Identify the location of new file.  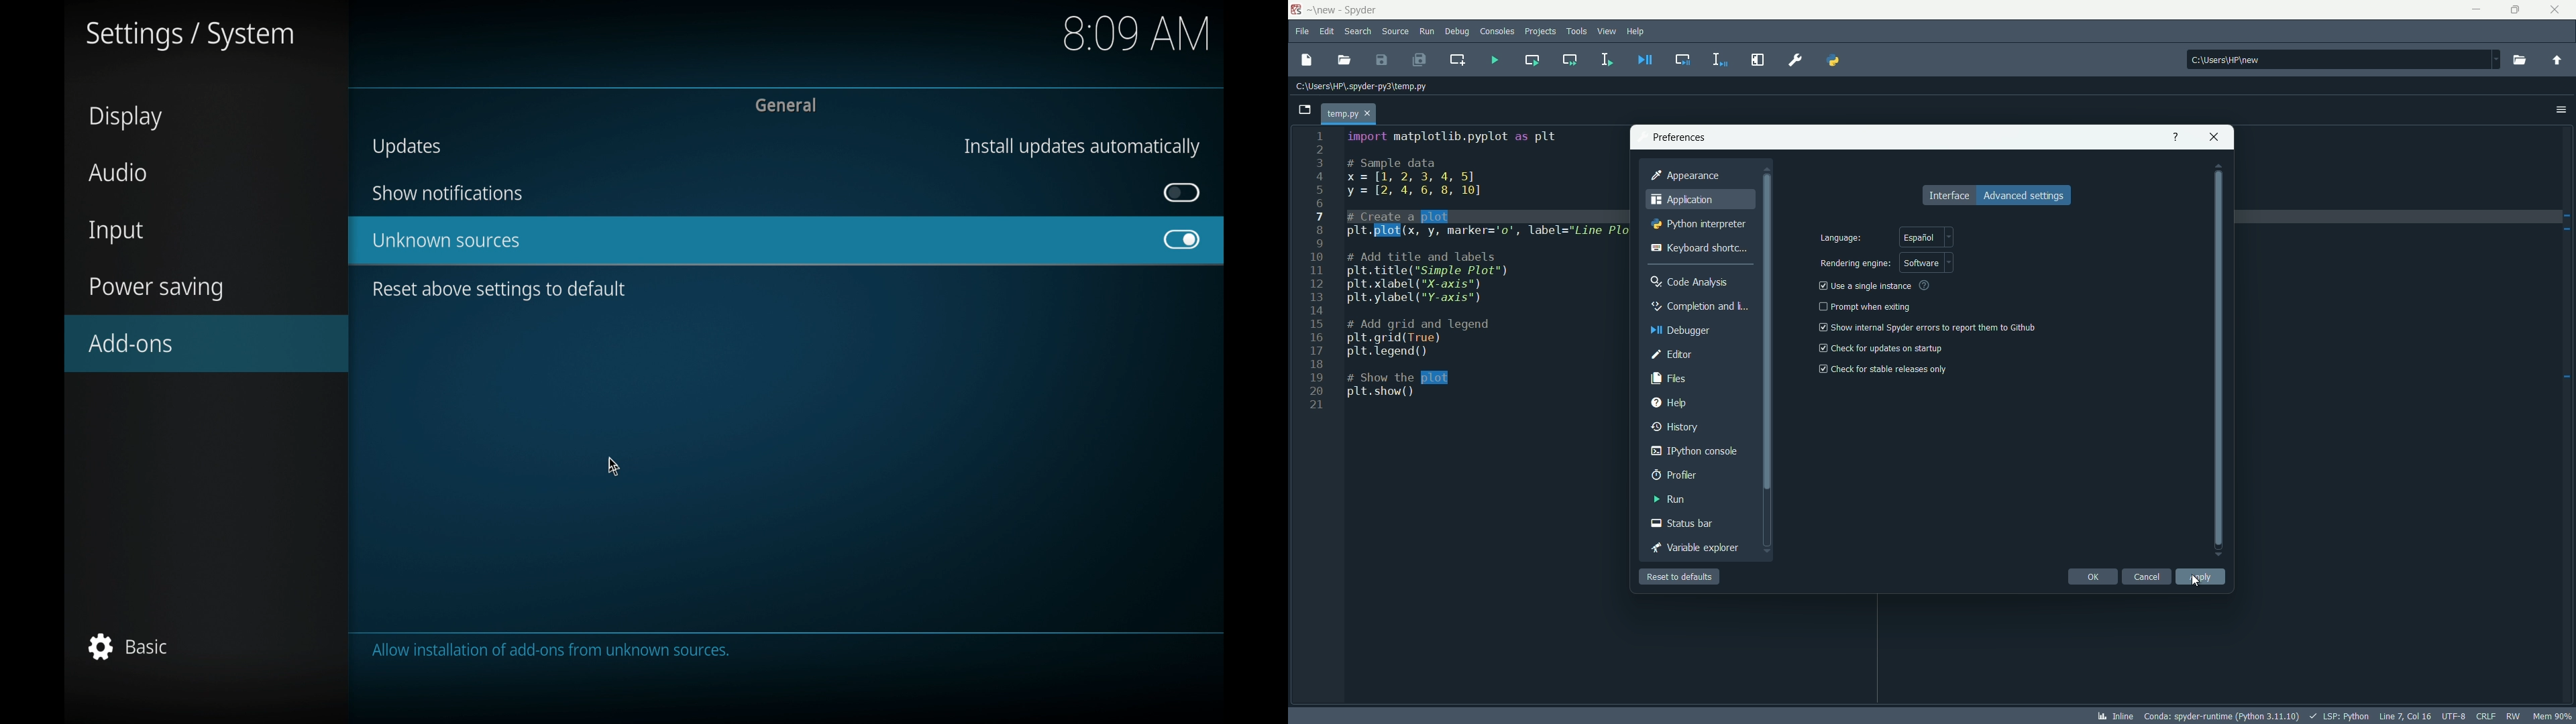
(1307, 60).